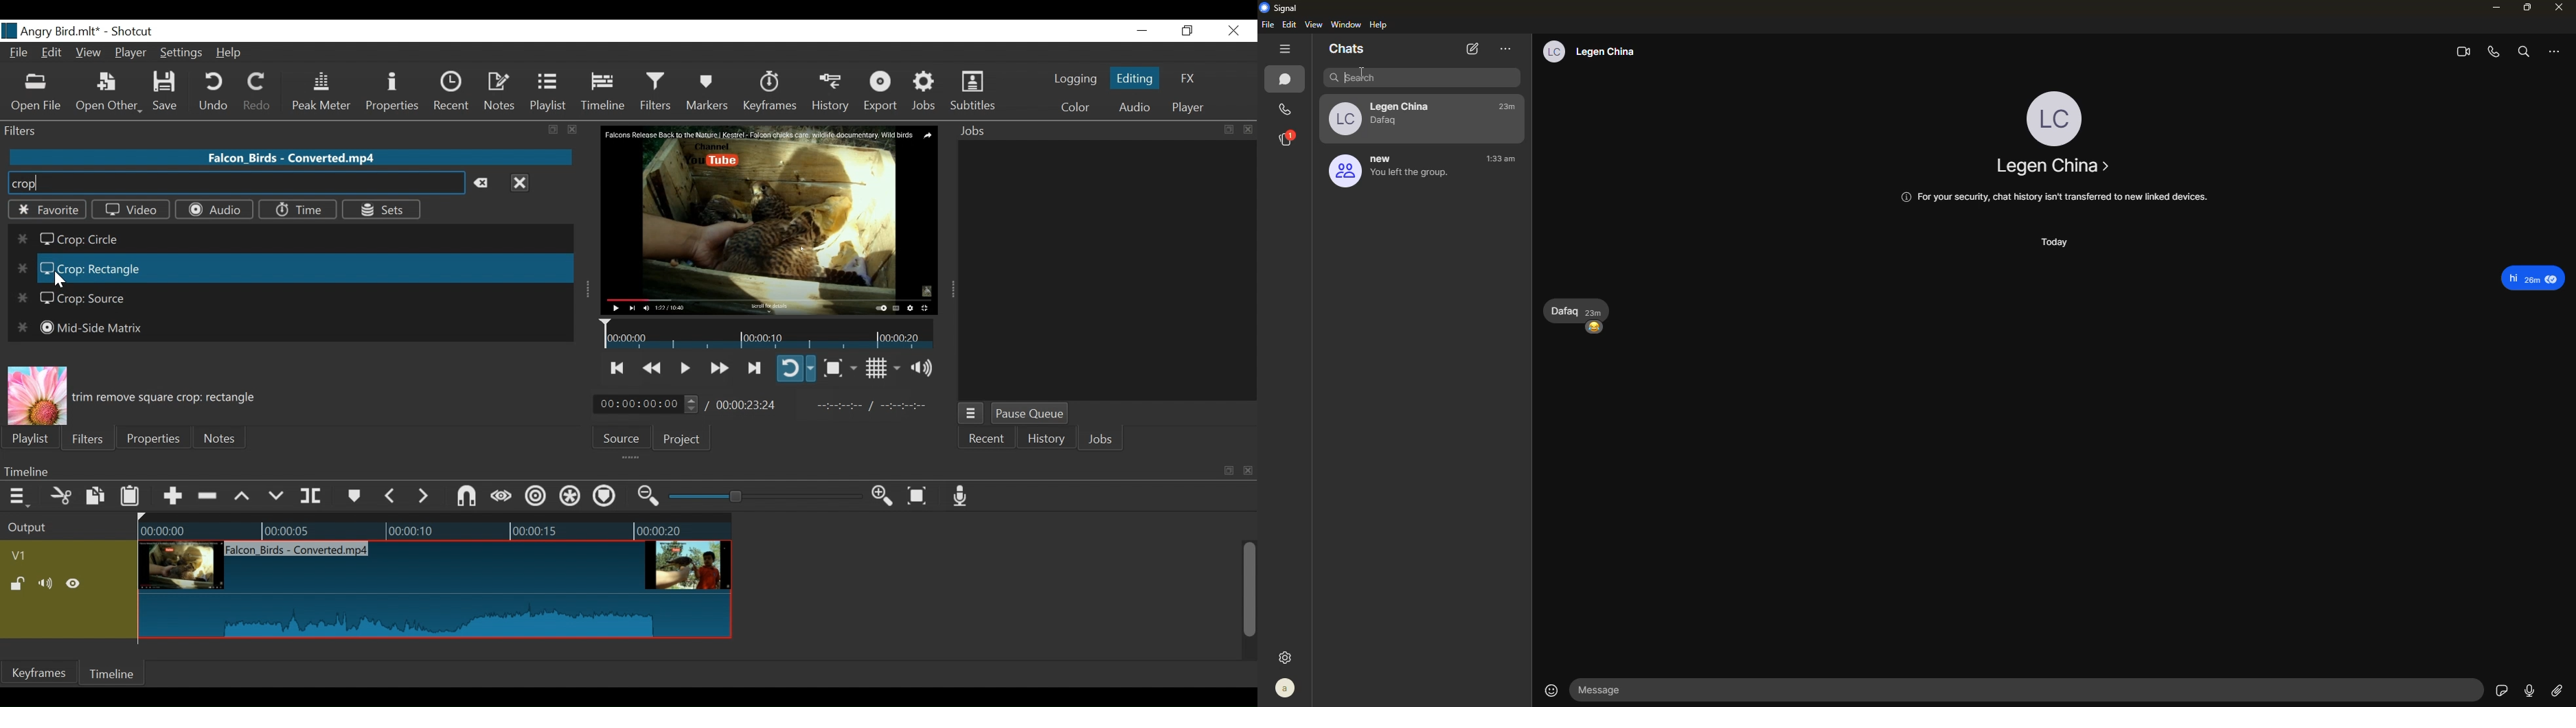 This screenshot has width=2576, height=728. Describe the element at coordinates (244, 497) in the screenshot. I see `Lift` at that location.